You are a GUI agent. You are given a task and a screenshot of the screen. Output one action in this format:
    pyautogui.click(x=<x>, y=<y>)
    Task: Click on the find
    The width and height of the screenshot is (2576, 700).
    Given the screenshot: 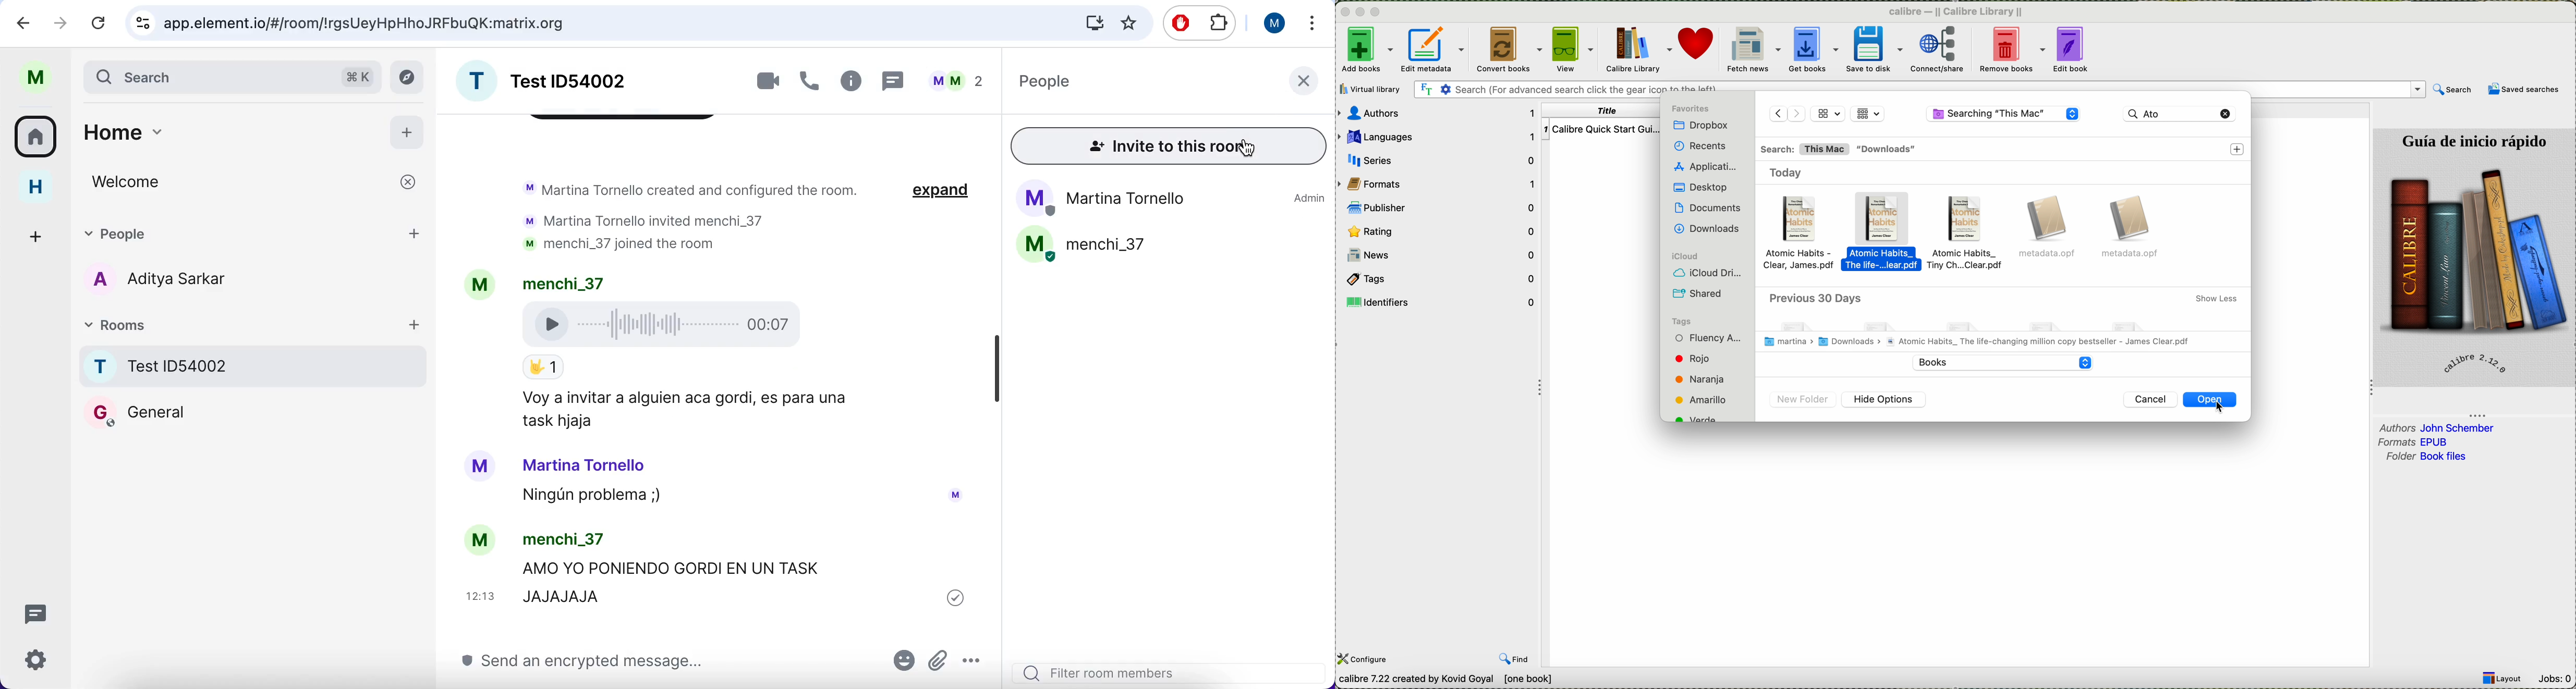 What is the action you would take?
    pyautogui.click(x=1514, y=658)
    